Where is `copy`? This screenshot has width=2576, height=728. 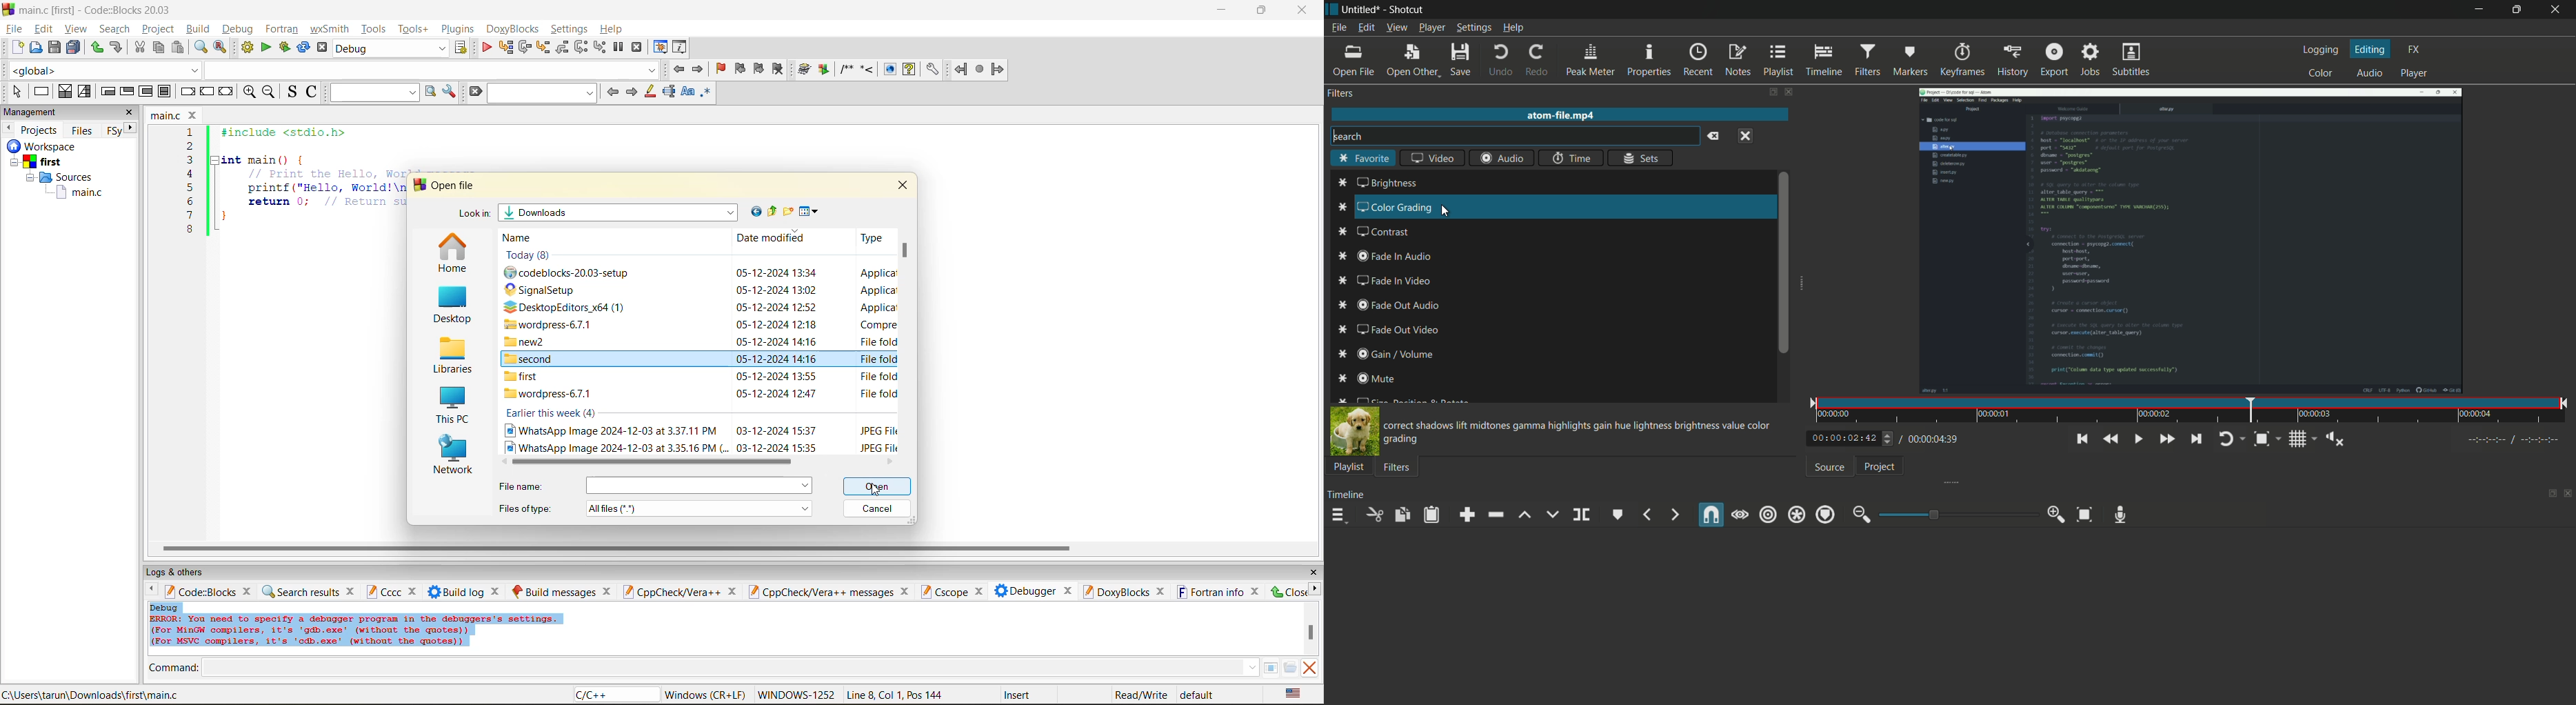 copy is located at coordinates (159, 48).